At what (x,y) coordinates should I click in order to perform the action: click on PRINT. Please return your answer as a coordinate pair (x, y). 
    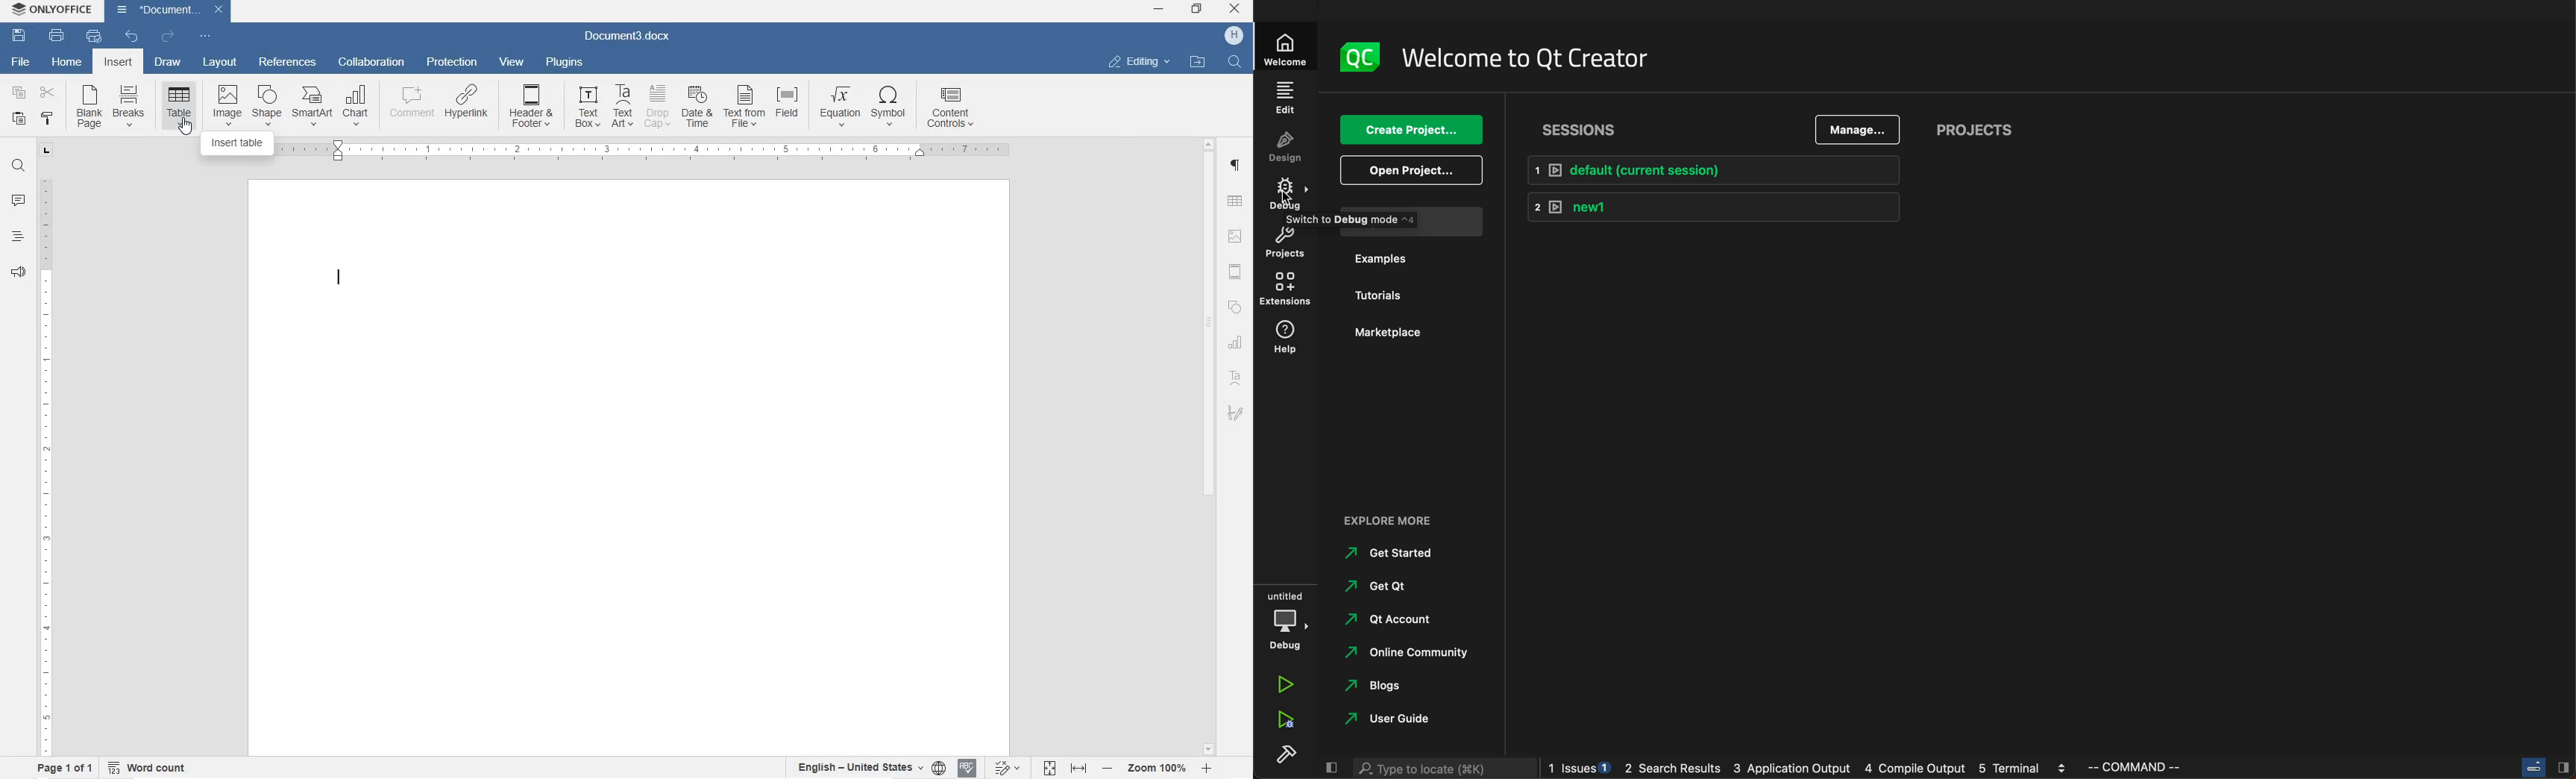
    Looking at the image, I should click on (57, 35).